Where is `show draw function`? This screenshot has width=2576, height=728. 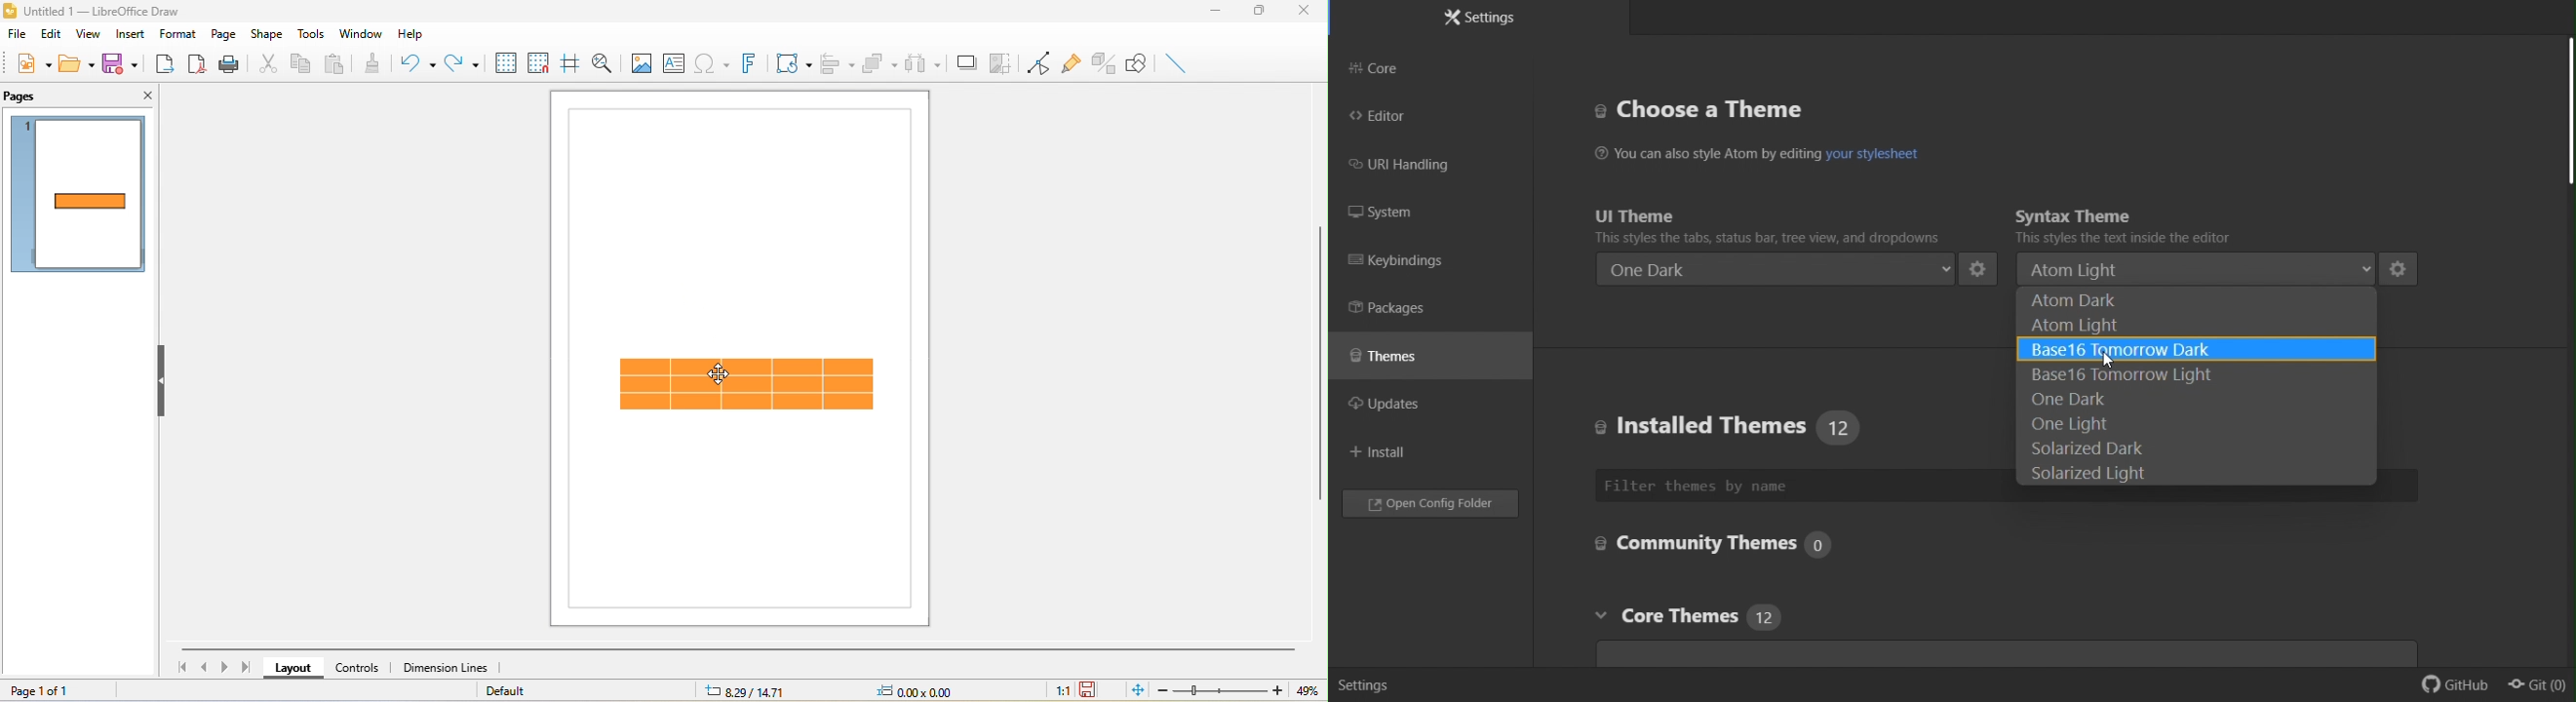 show draw function is located at coordinates (1139, 62).